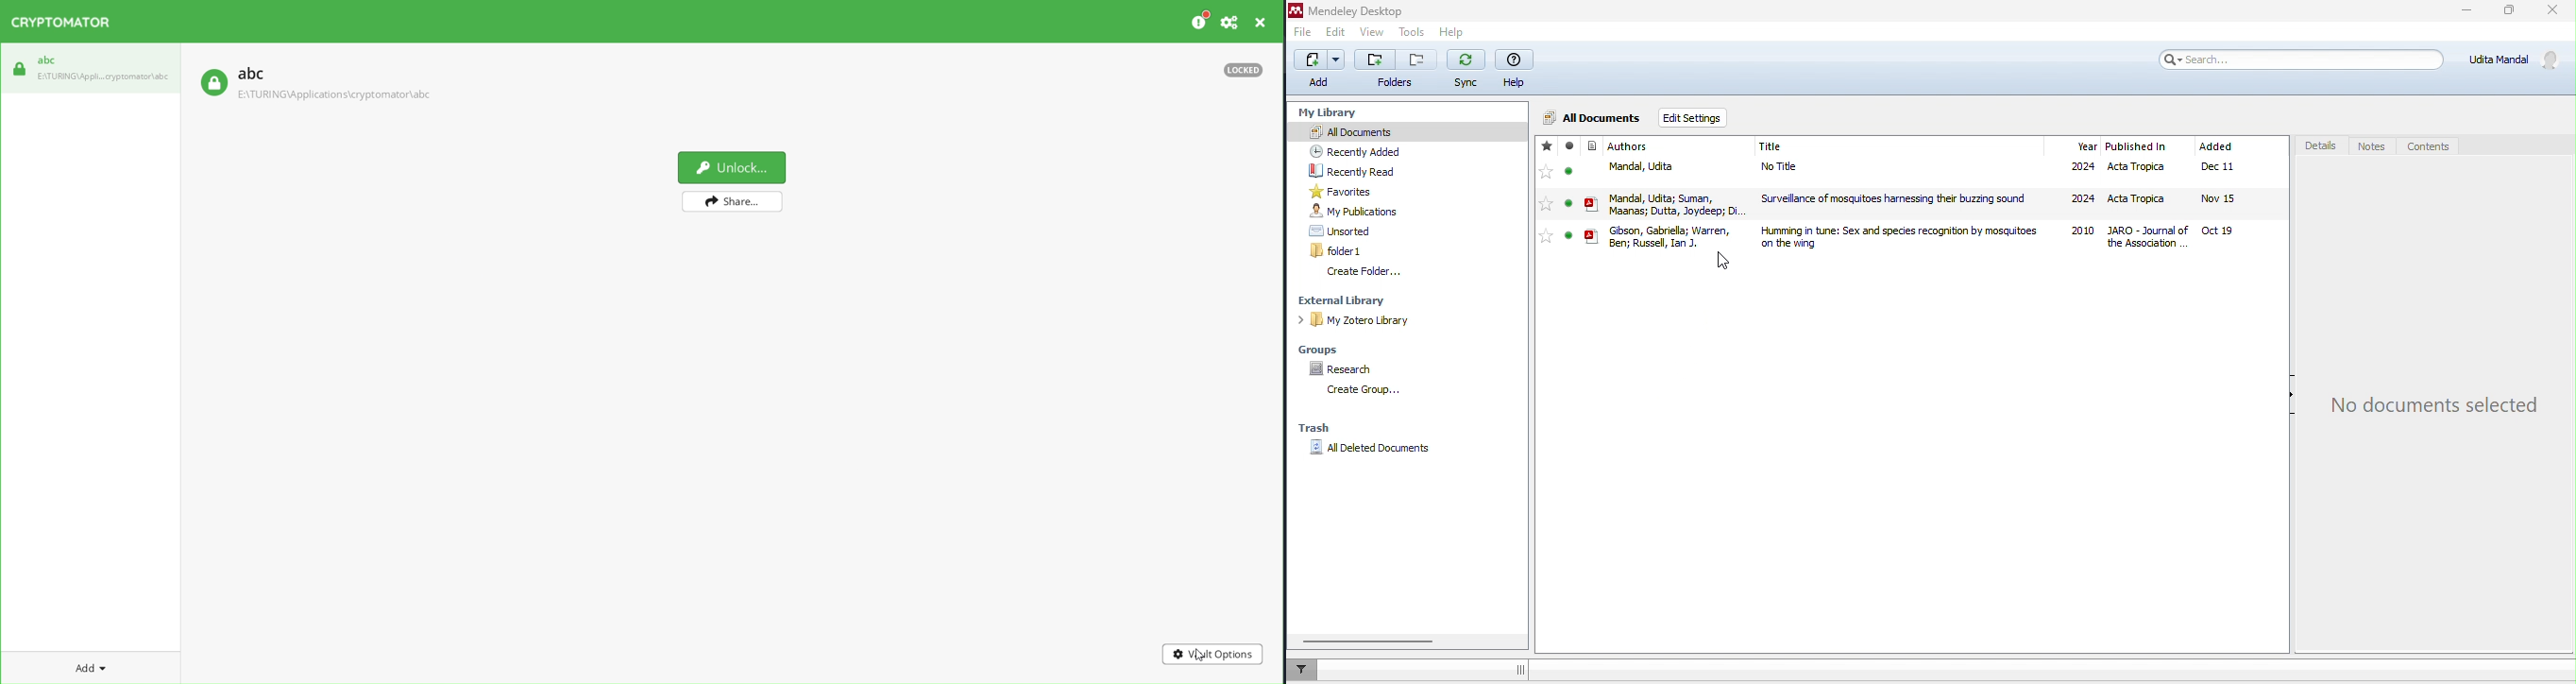  Describe the element at coordinates (1375, 449) in the screenshot. I see `all deleted documents` at that location.